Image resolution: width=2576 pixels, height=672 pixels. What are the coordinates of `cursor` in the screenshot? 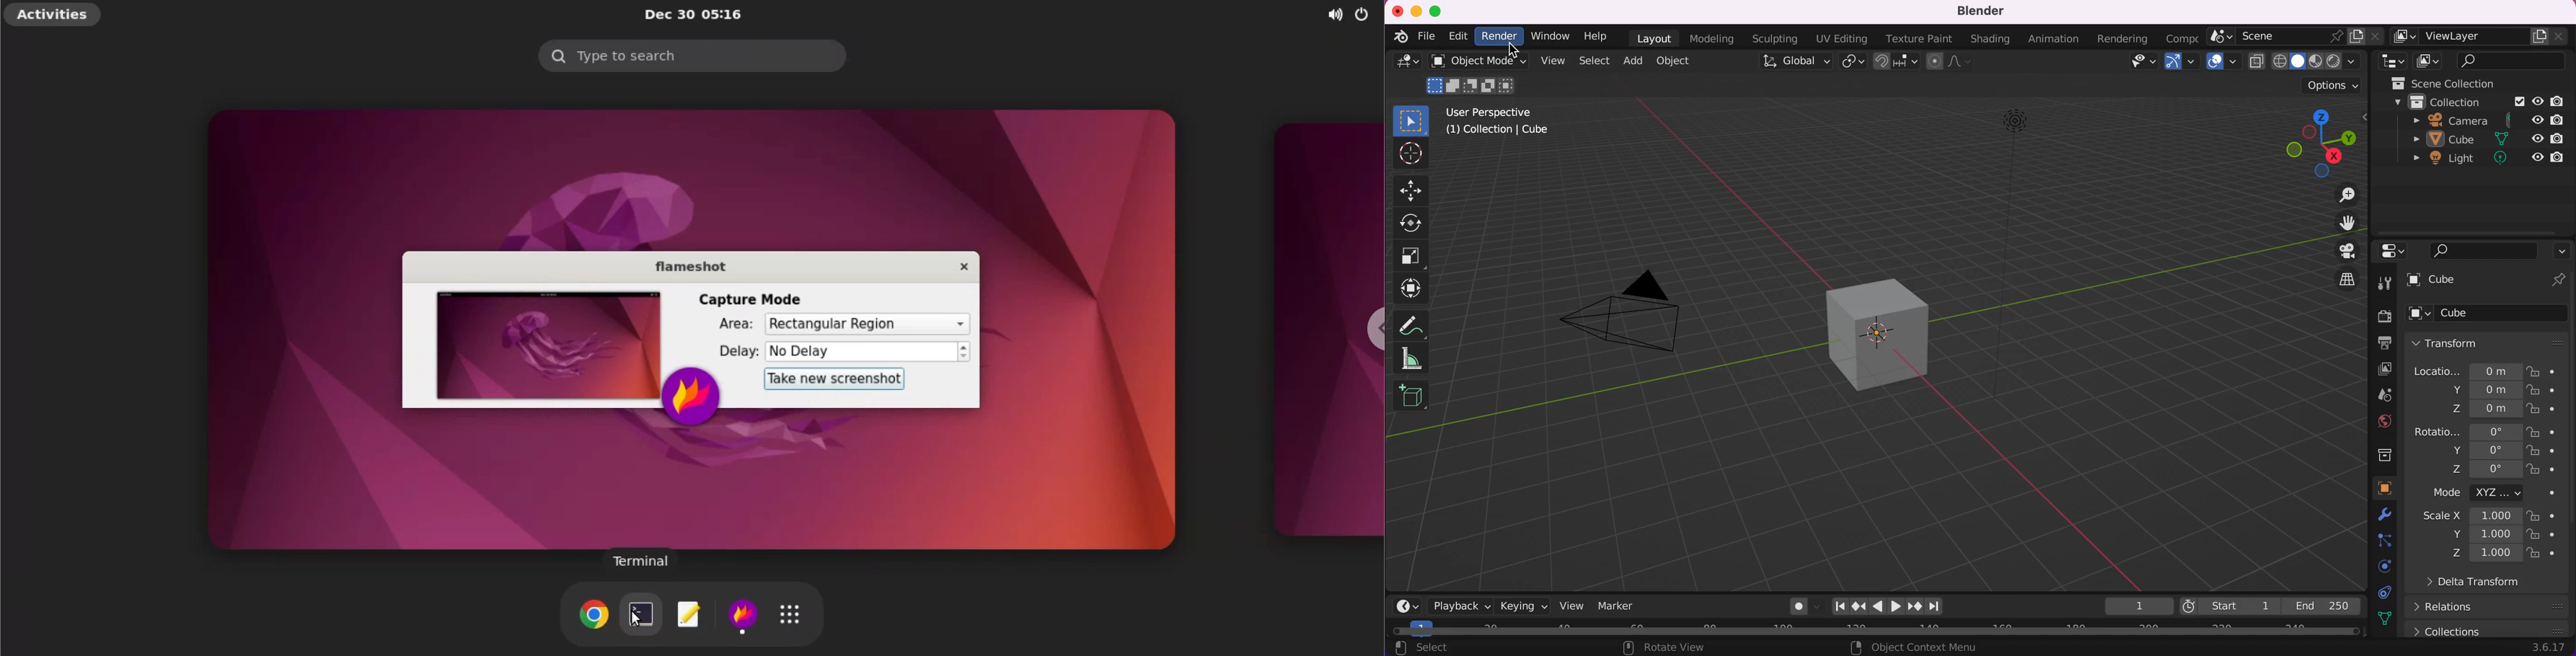 It's located at (637, 619).